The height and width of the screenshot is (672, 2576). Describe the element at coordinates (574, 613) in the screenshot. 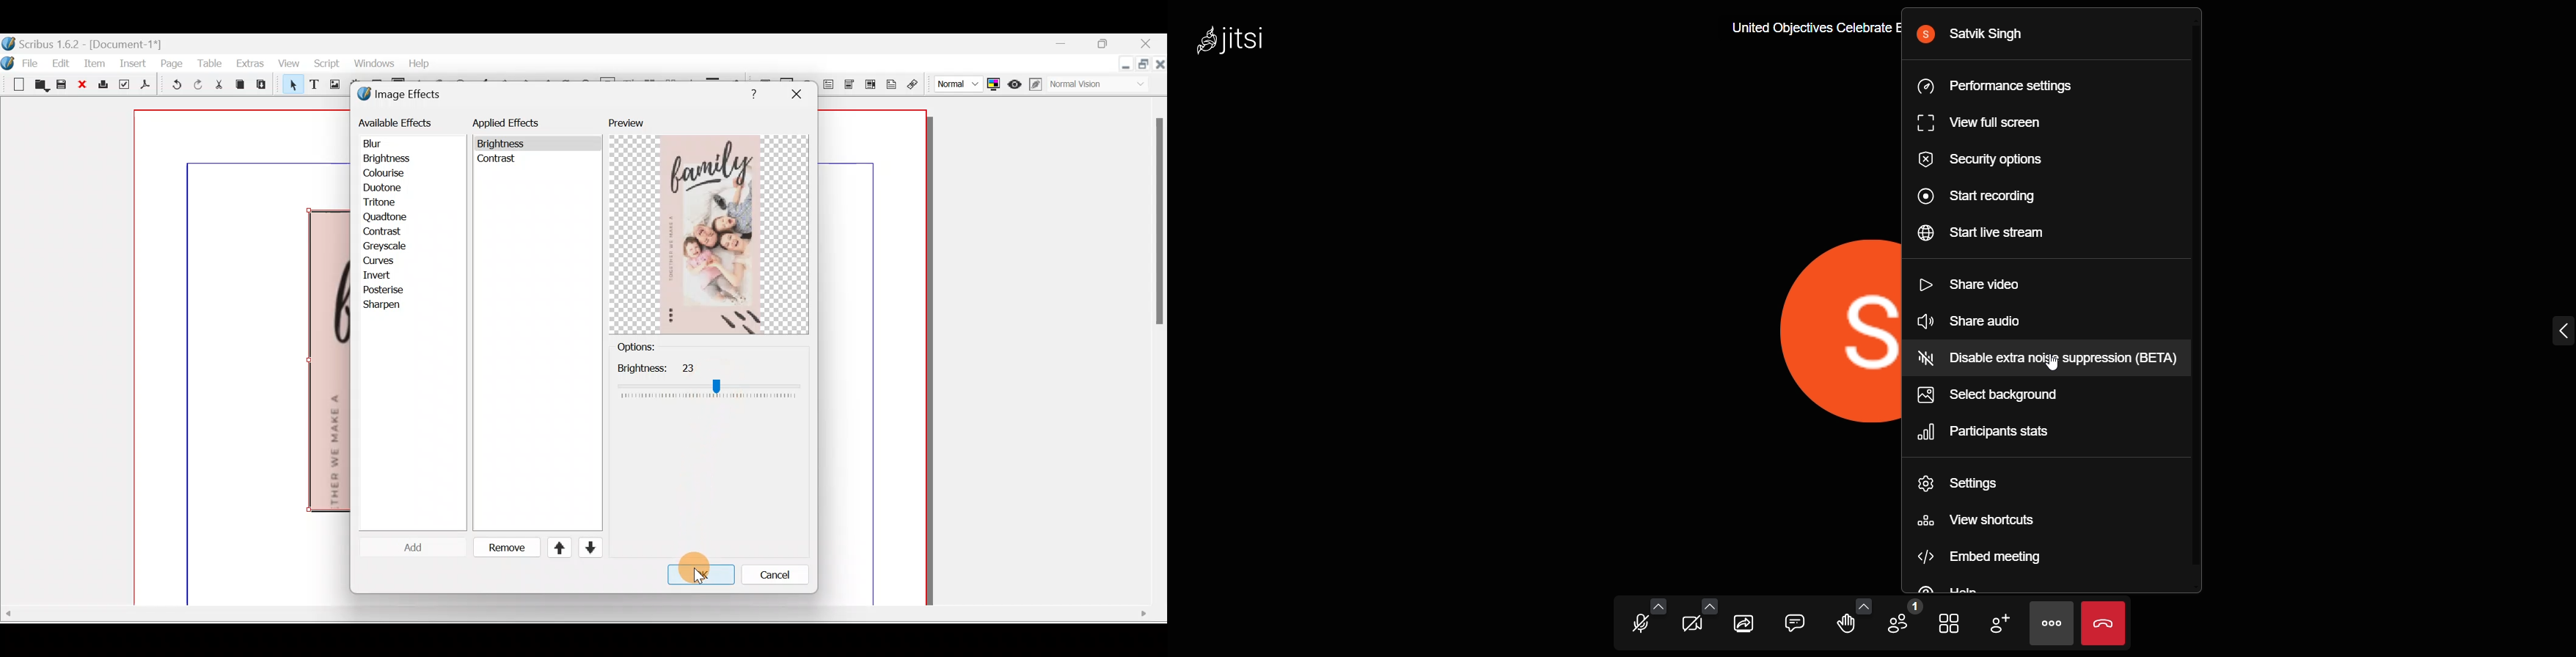

I see `` at that location.